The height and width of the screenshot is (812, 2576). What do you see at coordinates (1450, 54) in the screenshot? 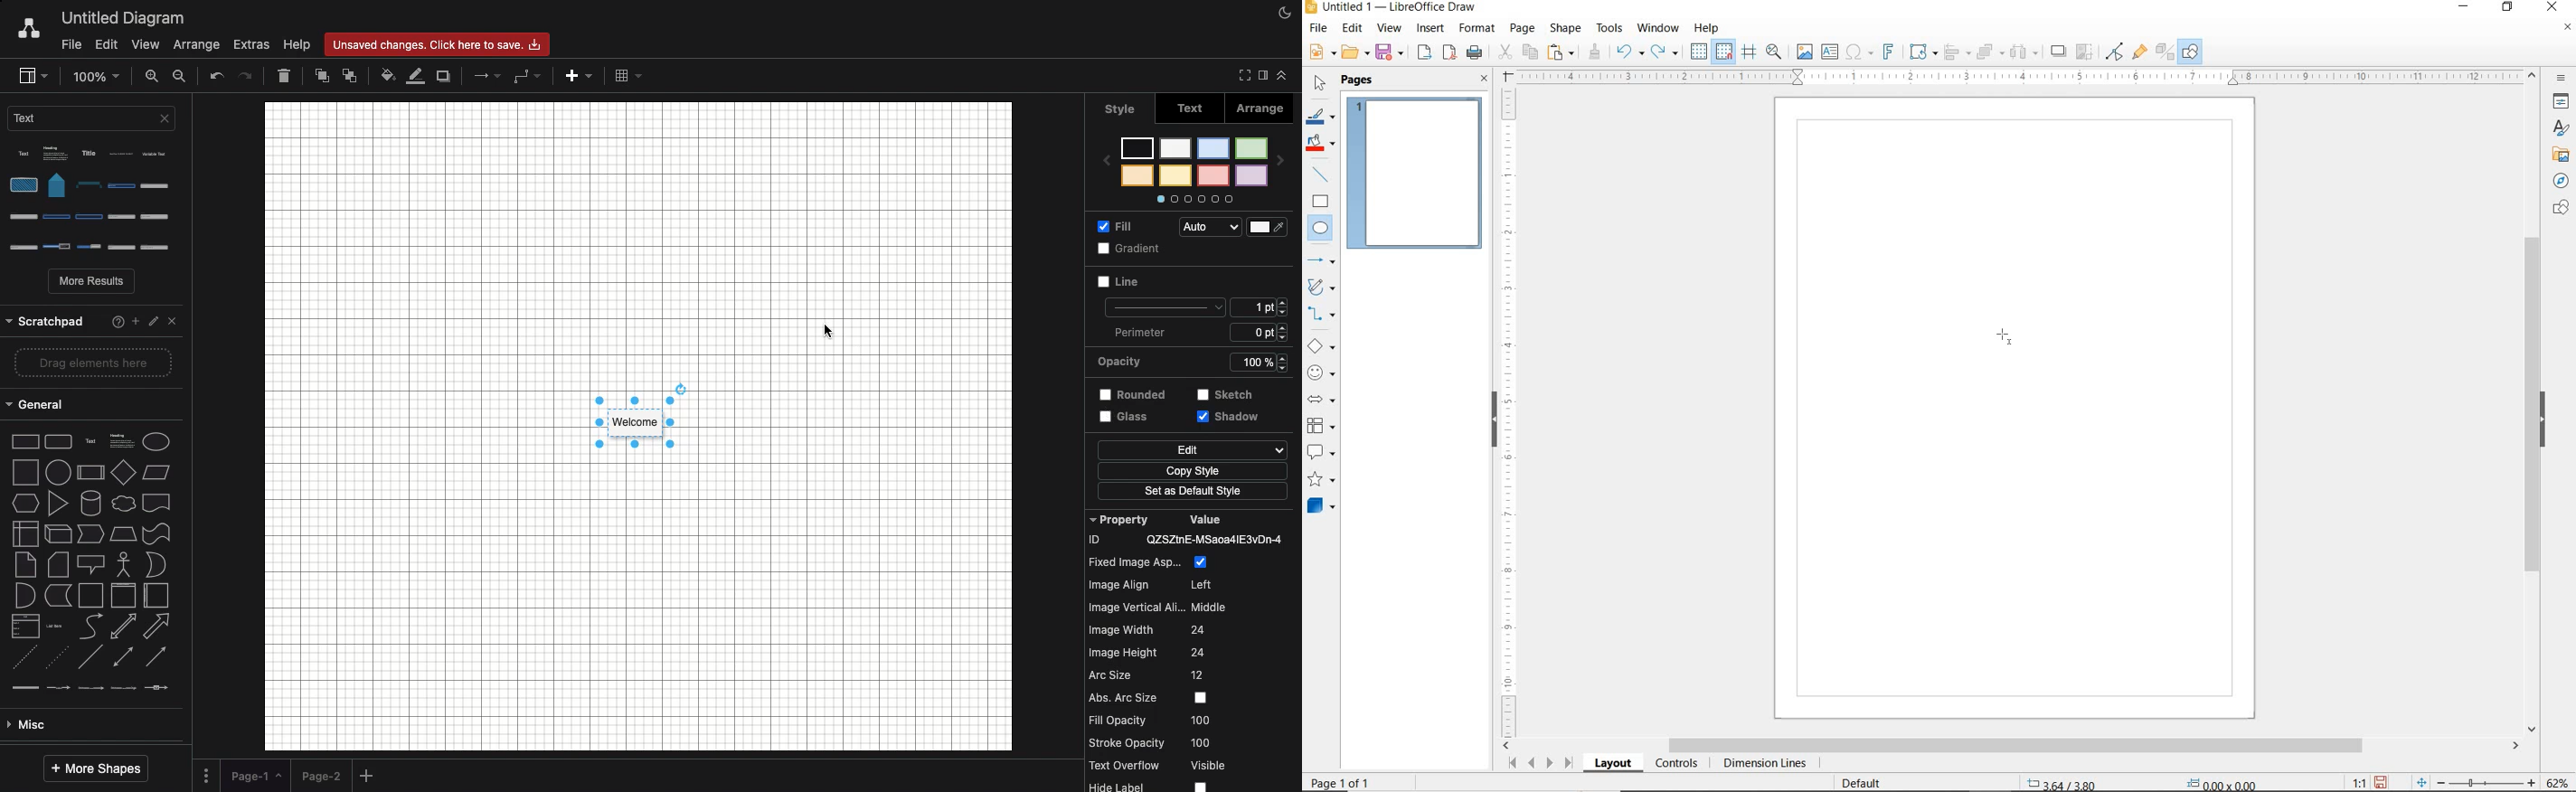
I see `EXPORT AS PDF` at bounding box center [1450, 54].